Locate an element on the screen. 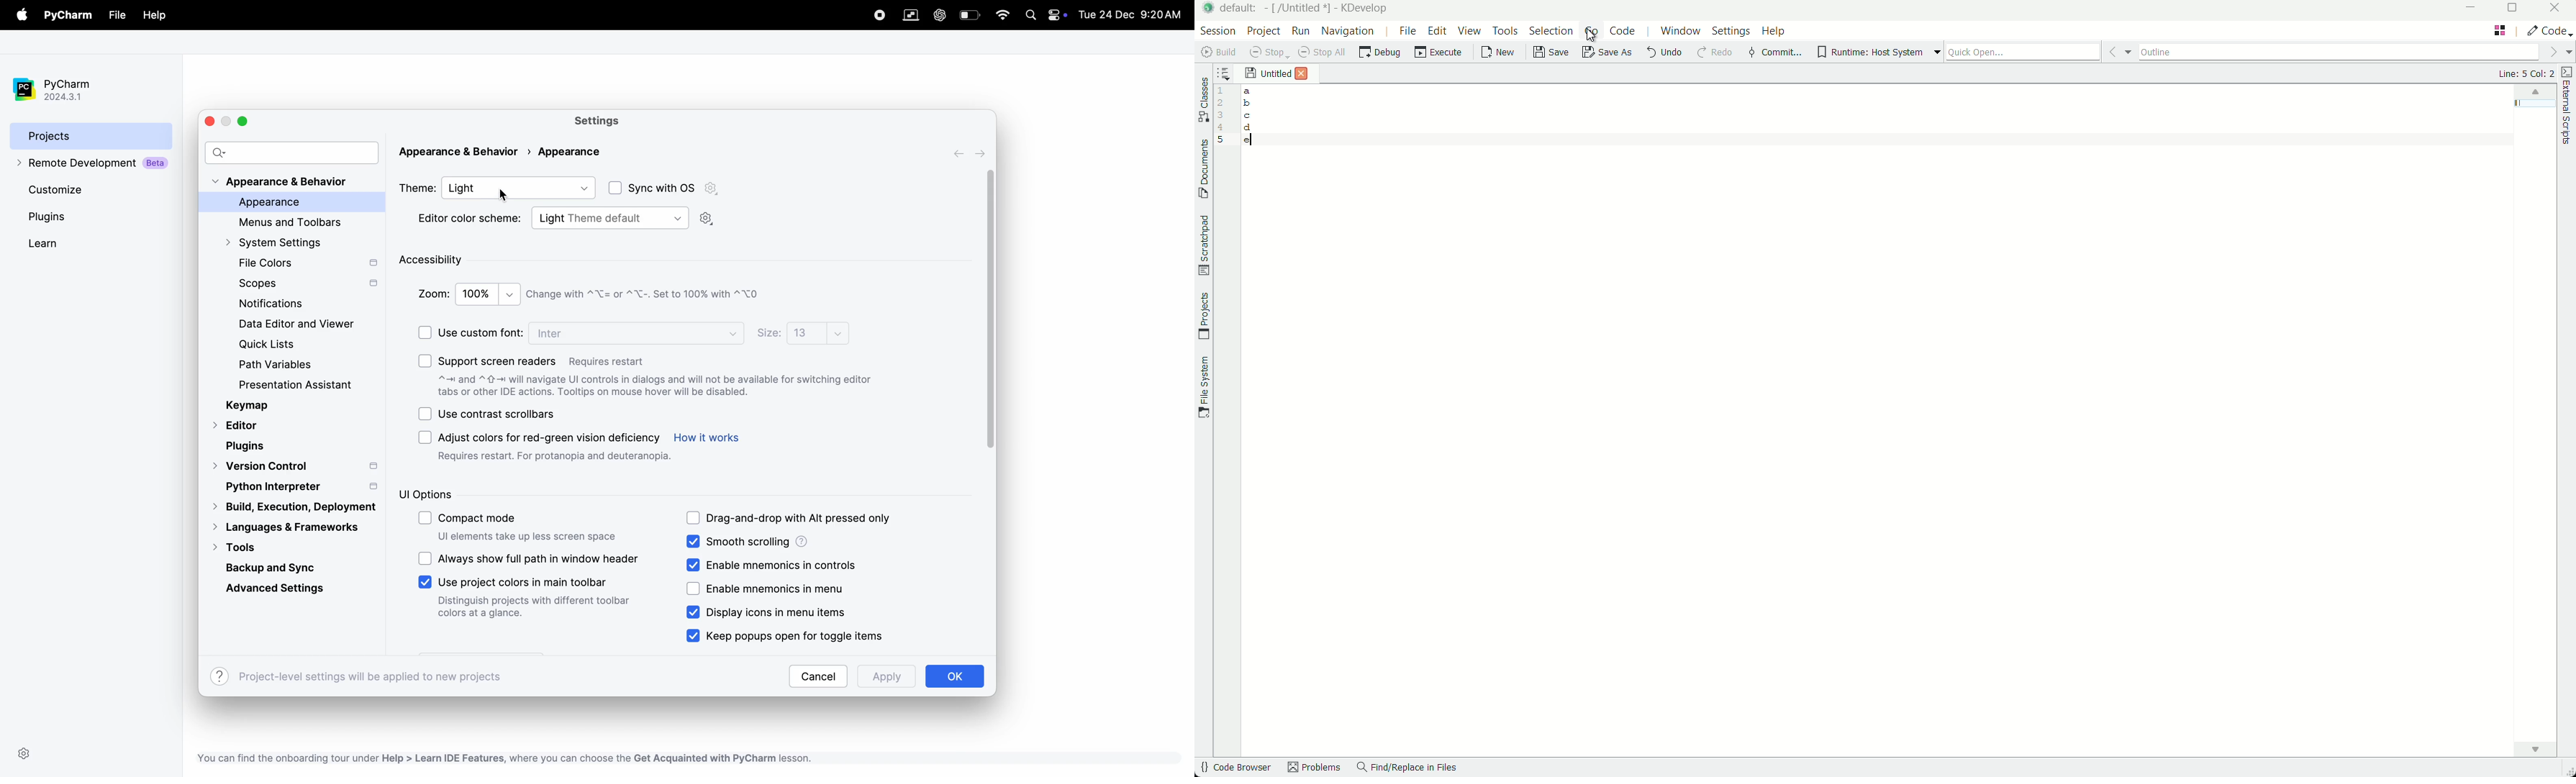 This screenshot has height=784, width=2576. check box is located at coordinates (425, 559).